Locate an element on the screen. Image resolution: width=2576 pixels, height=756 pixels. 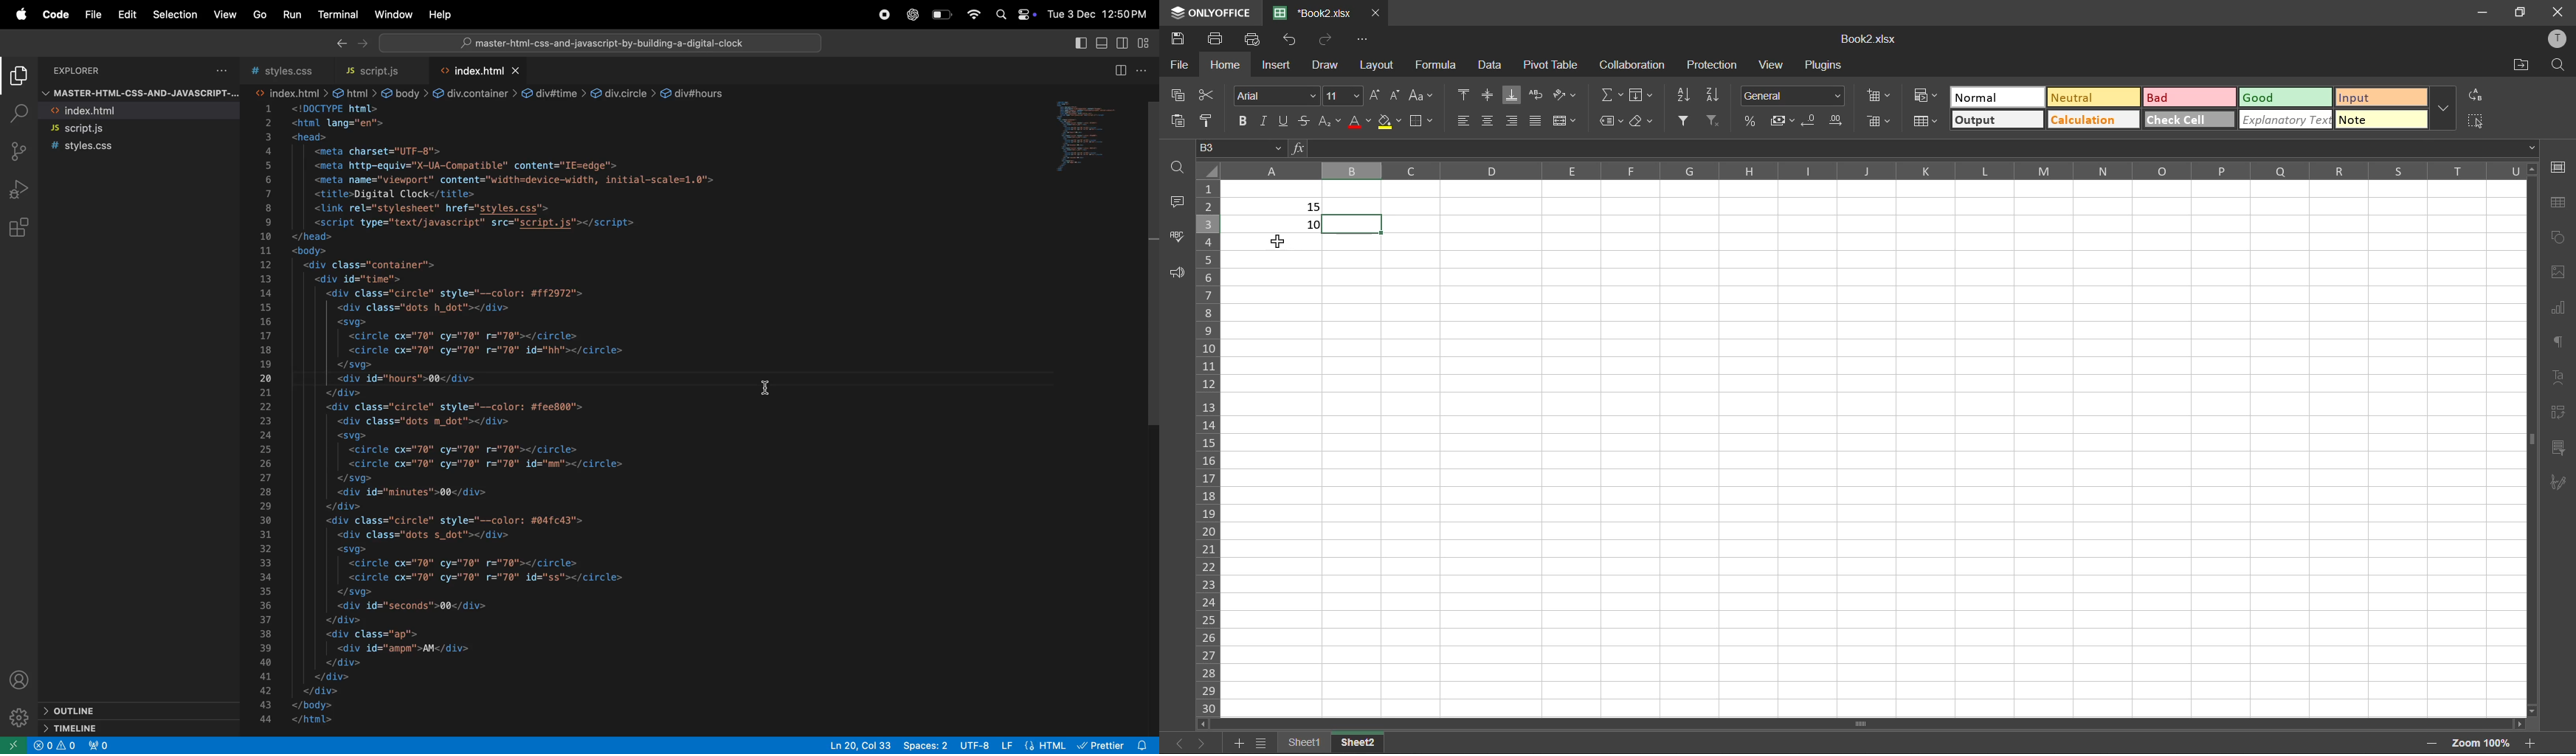
cursor is located at coordinates (1275, 241).